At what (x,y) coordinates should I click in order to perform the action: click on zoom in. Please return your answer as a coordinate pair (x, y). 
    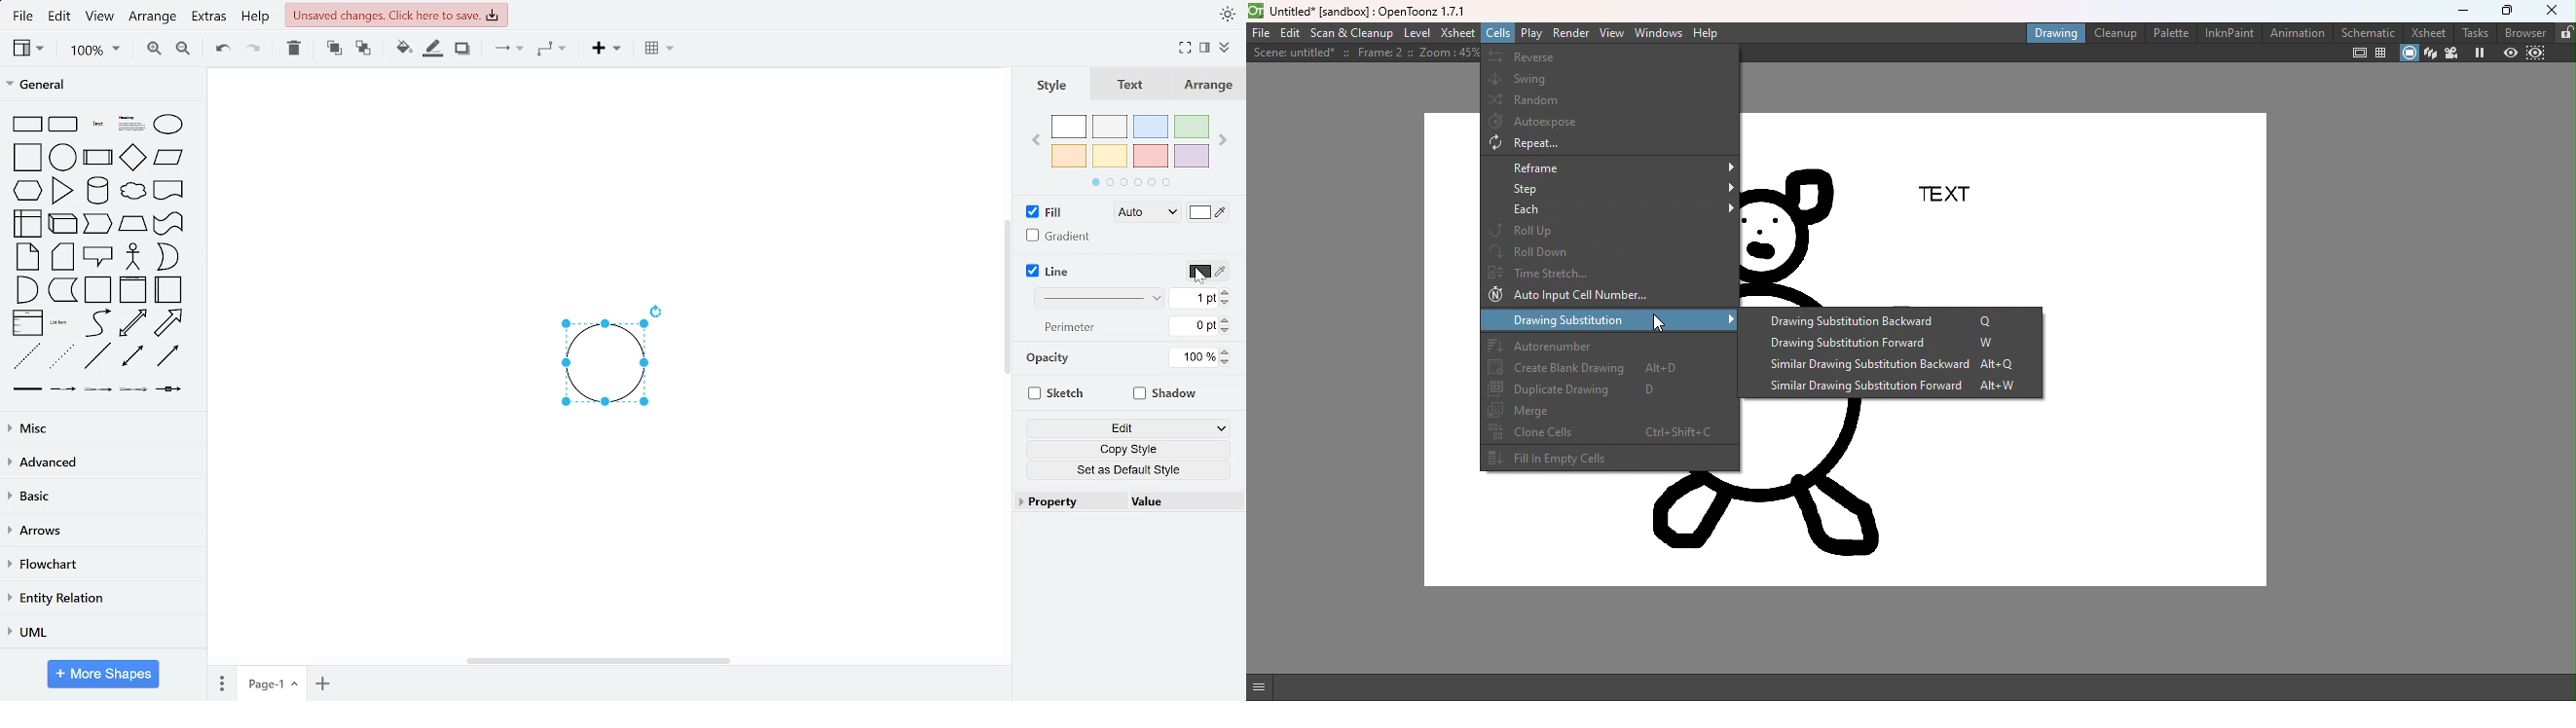
    Looking at the image, I should click on (155, 50).